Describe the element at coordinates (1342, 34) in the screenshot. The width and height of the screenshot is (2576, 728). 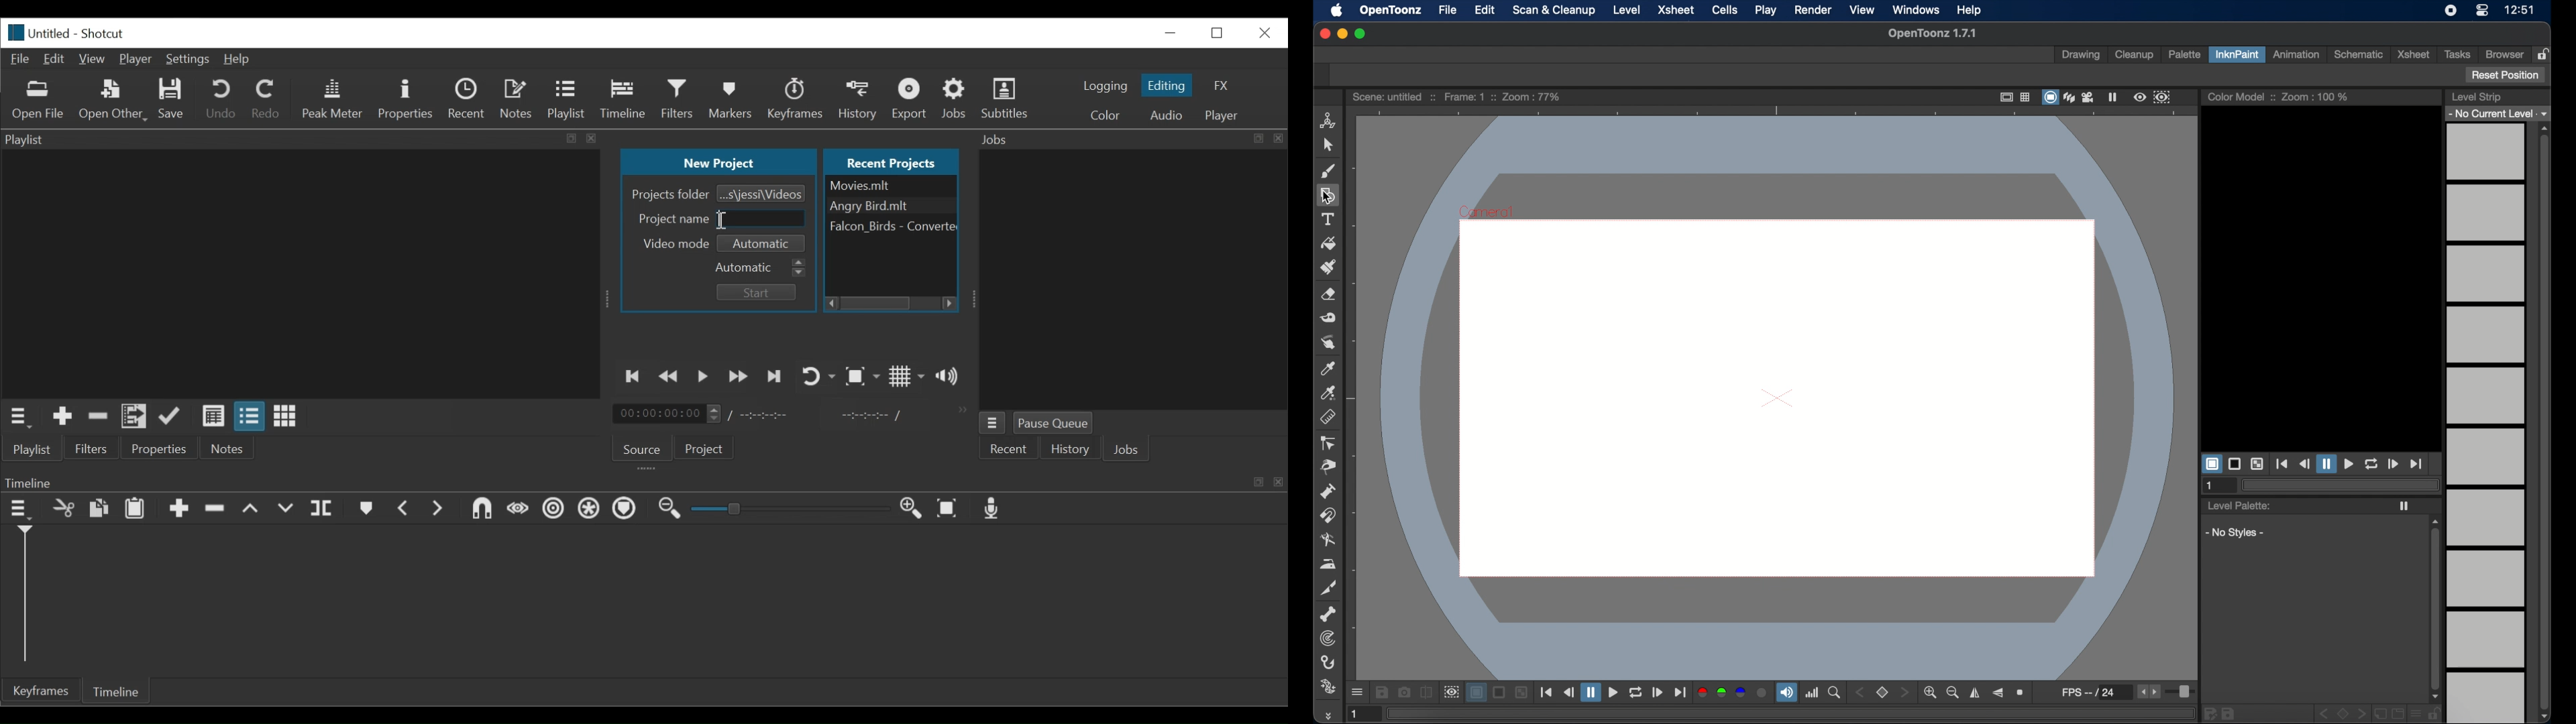
I see `minimize` at that location.